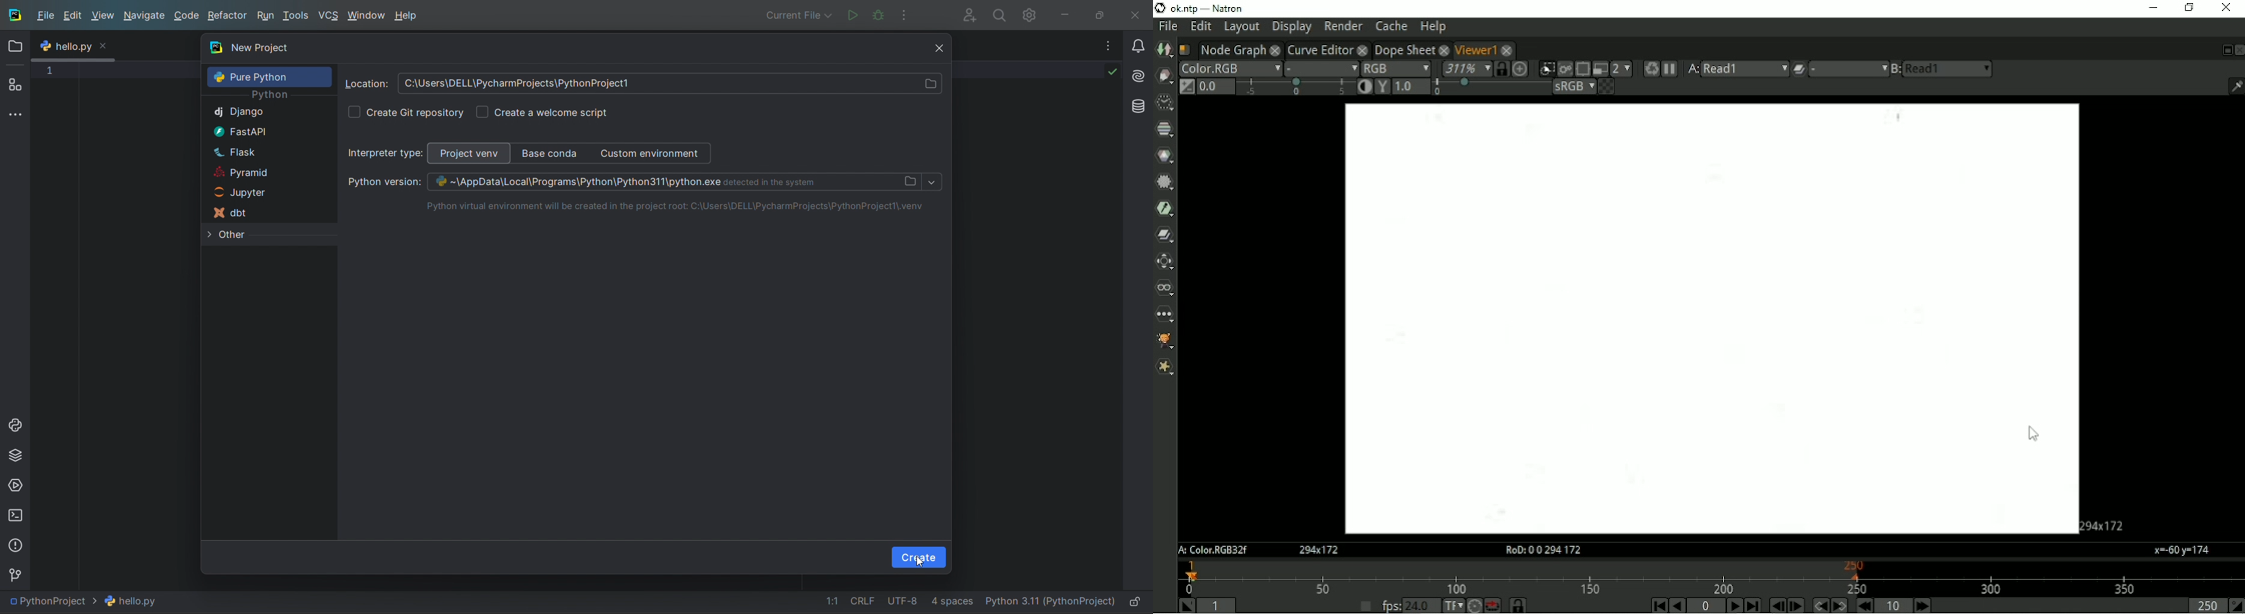  Describe the element at coordinates (1050, 602) in the screenshot. I see `intererpreter` at that location.